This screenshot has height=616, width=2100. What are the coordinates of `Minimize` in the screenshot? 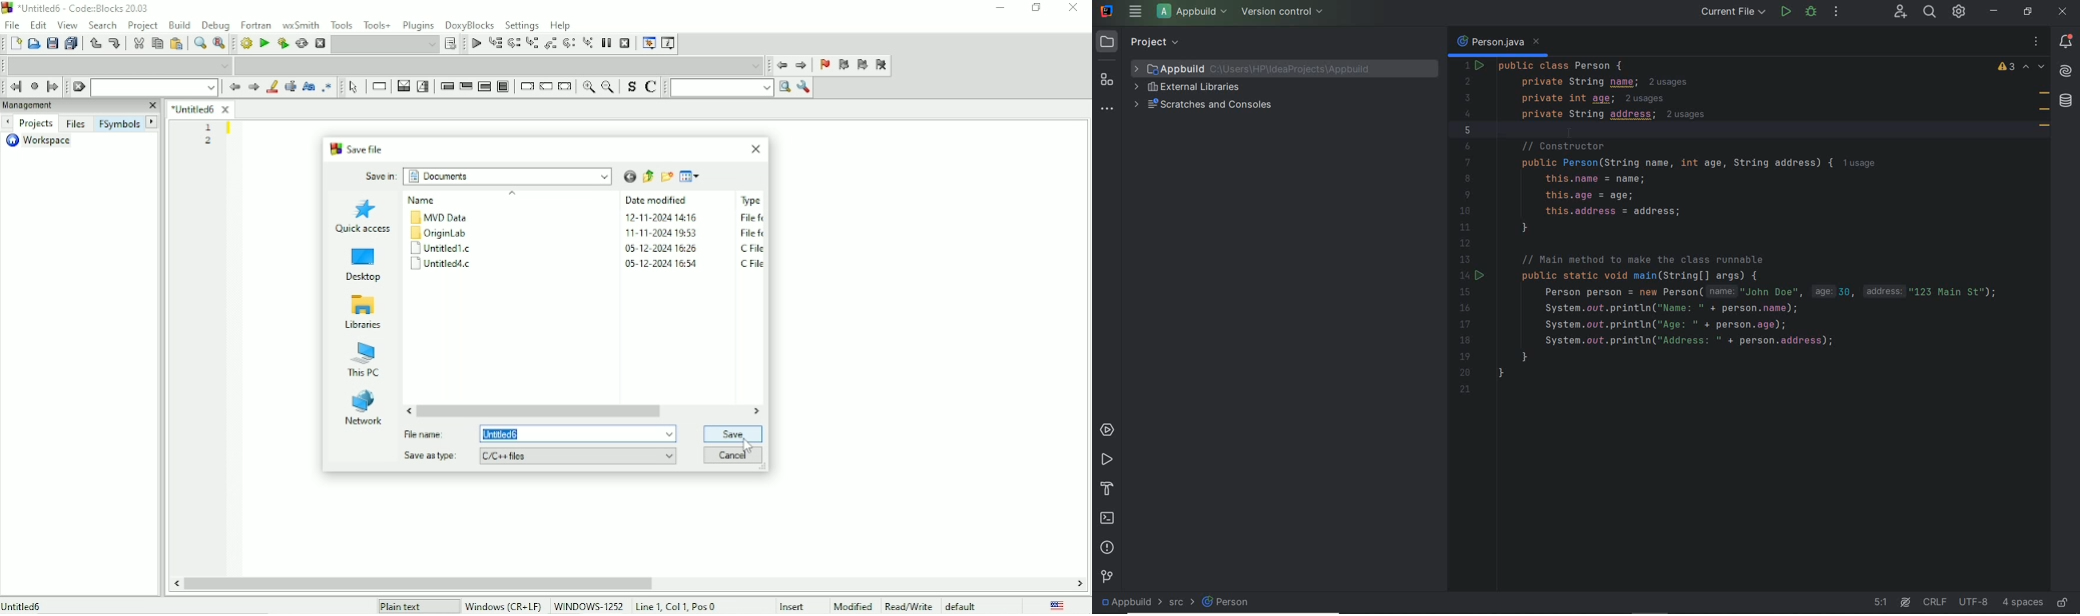 It's located at (997, 9).